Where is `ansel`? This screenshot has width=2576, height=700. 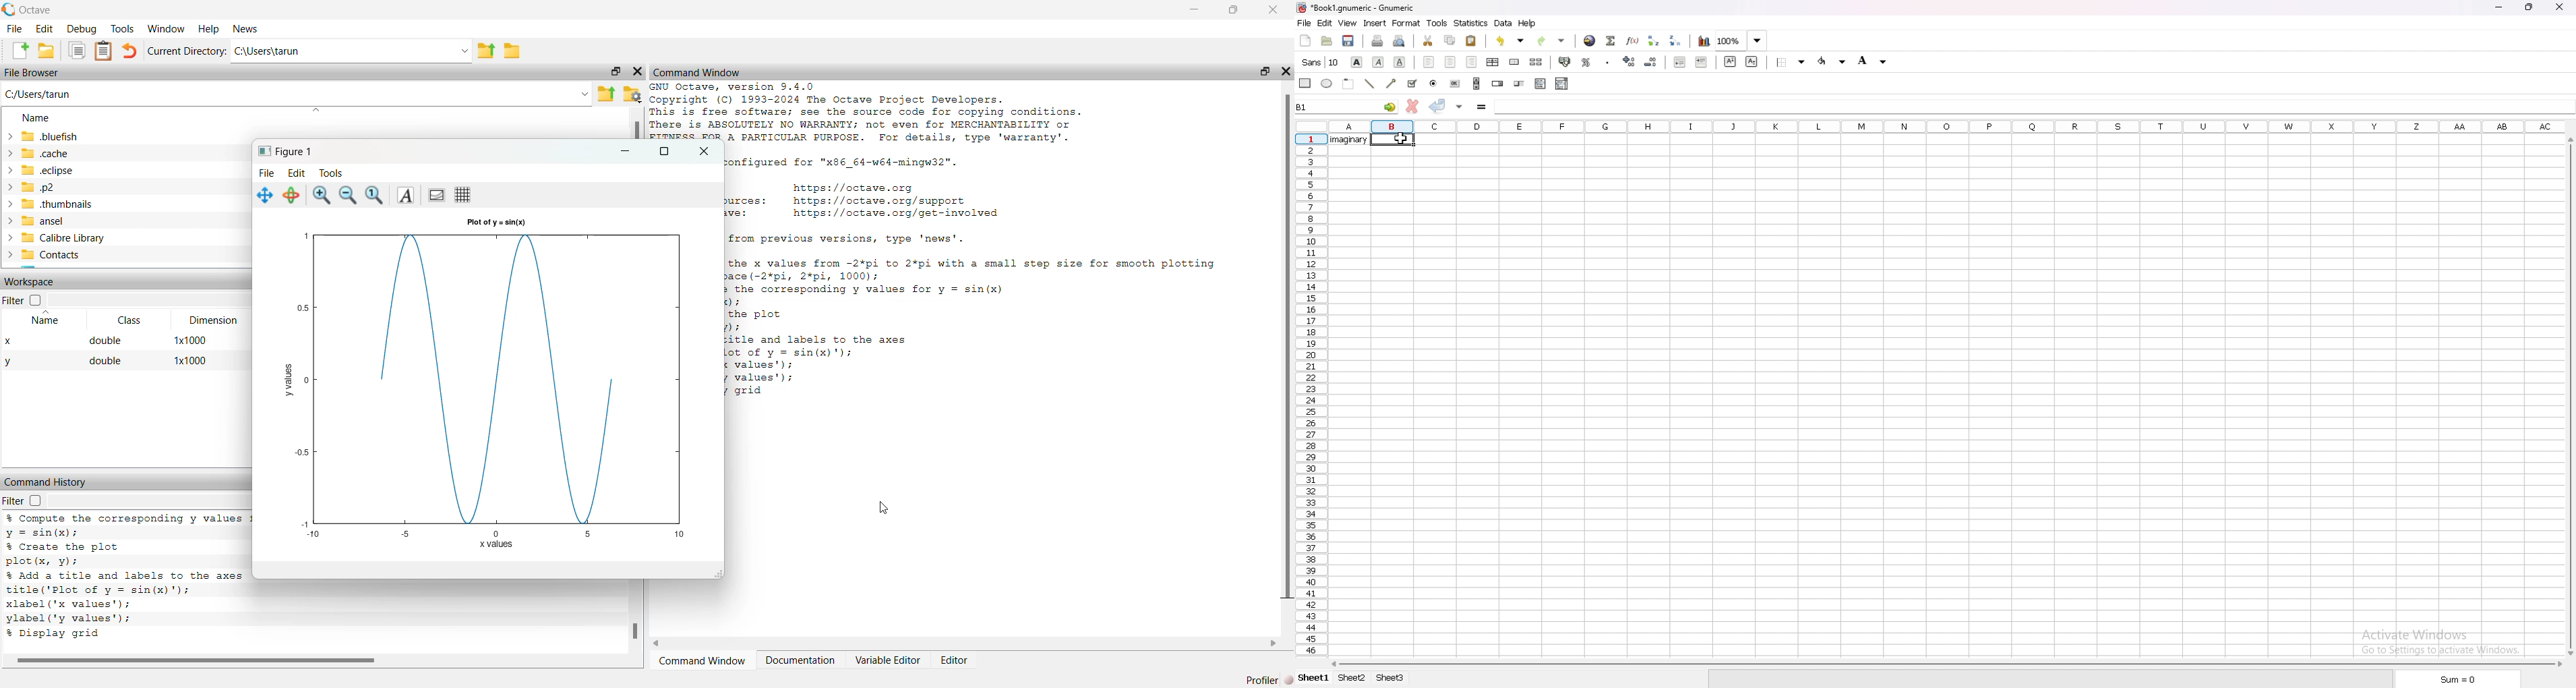
ansel is located at coordinates (35, 221).